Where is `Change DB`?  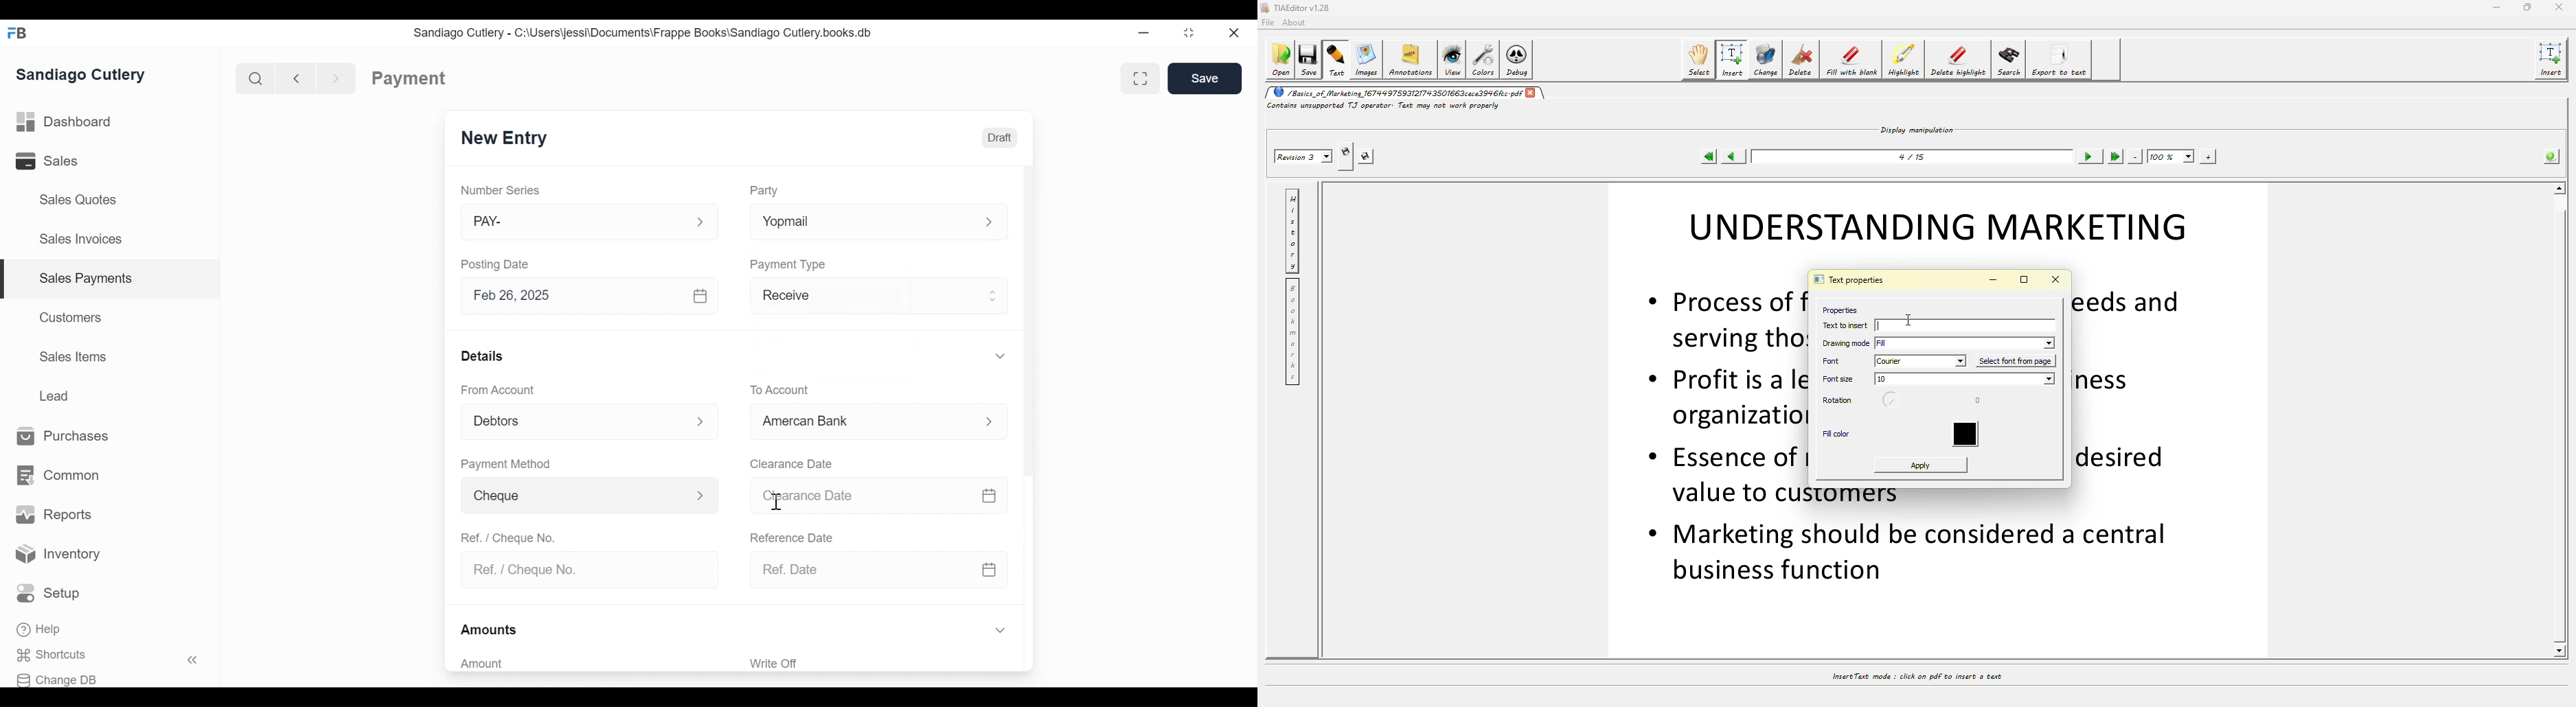 Change DB is located at coordinates (61, 678).